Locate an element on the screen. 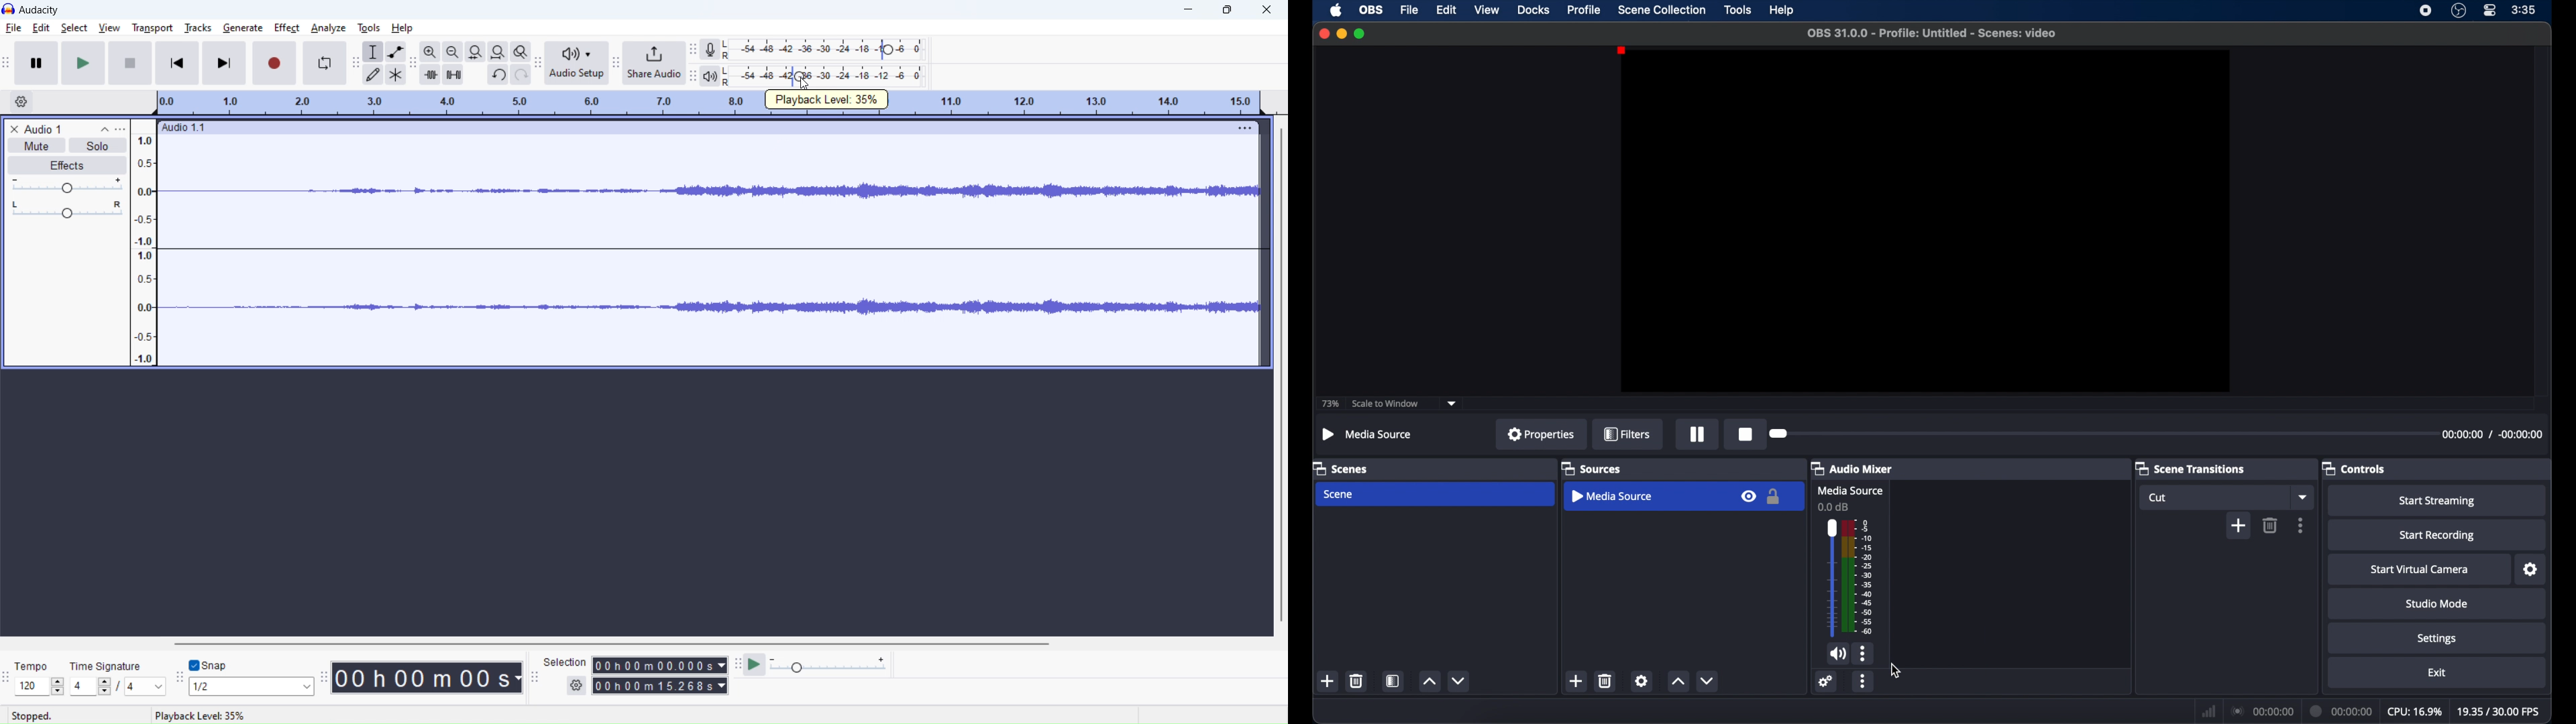  increment is located at coordinates (1429, 680).